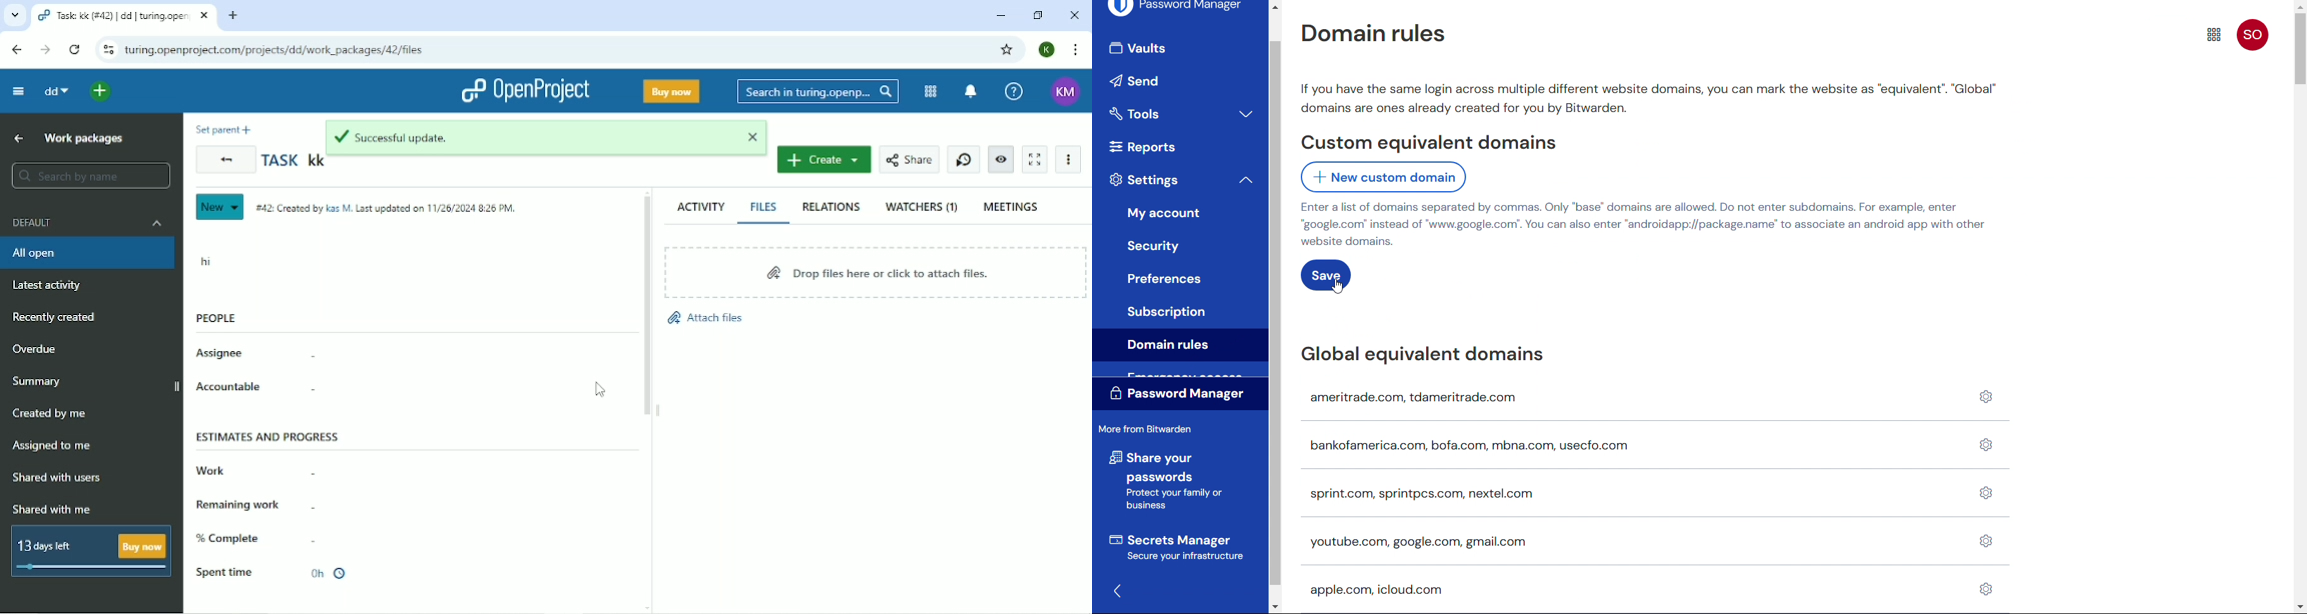  What do you see at coordinates (75, 48) in the screenshot?
I see `Reload this page` at bounding box center [75, 48].